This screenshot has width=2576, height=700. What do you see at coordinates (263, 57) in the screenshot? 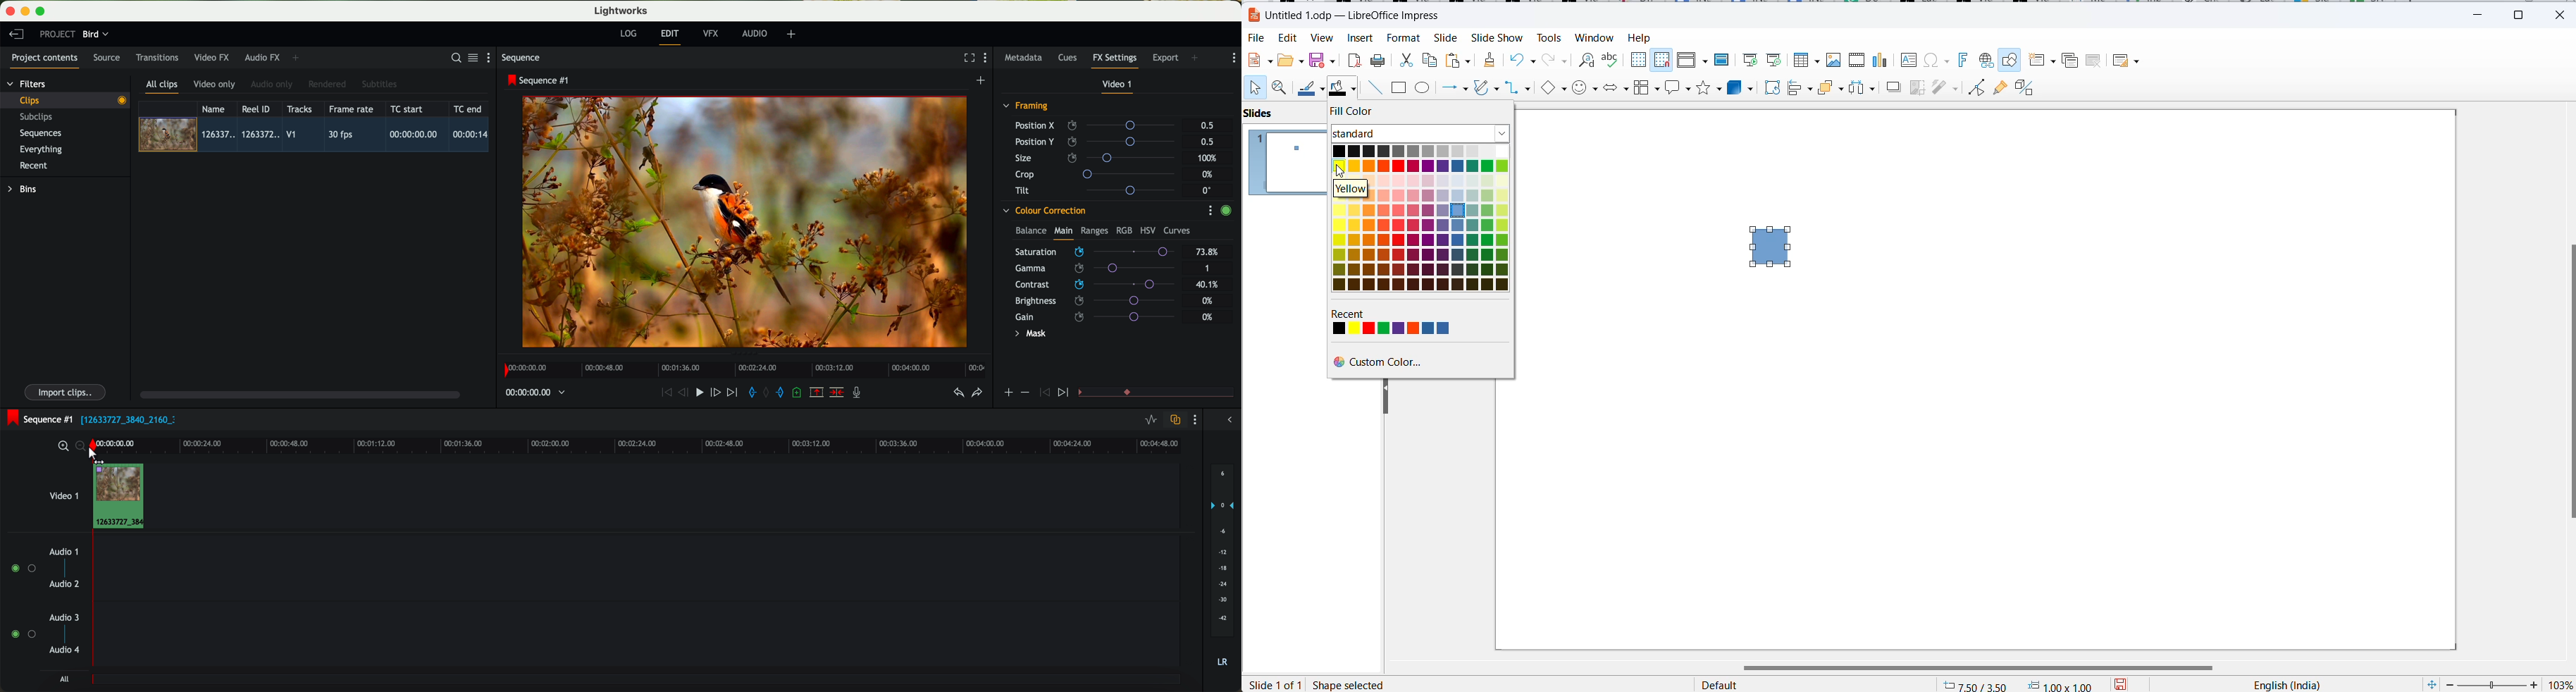
I see `audio FX` at bounding box center [263, 57].